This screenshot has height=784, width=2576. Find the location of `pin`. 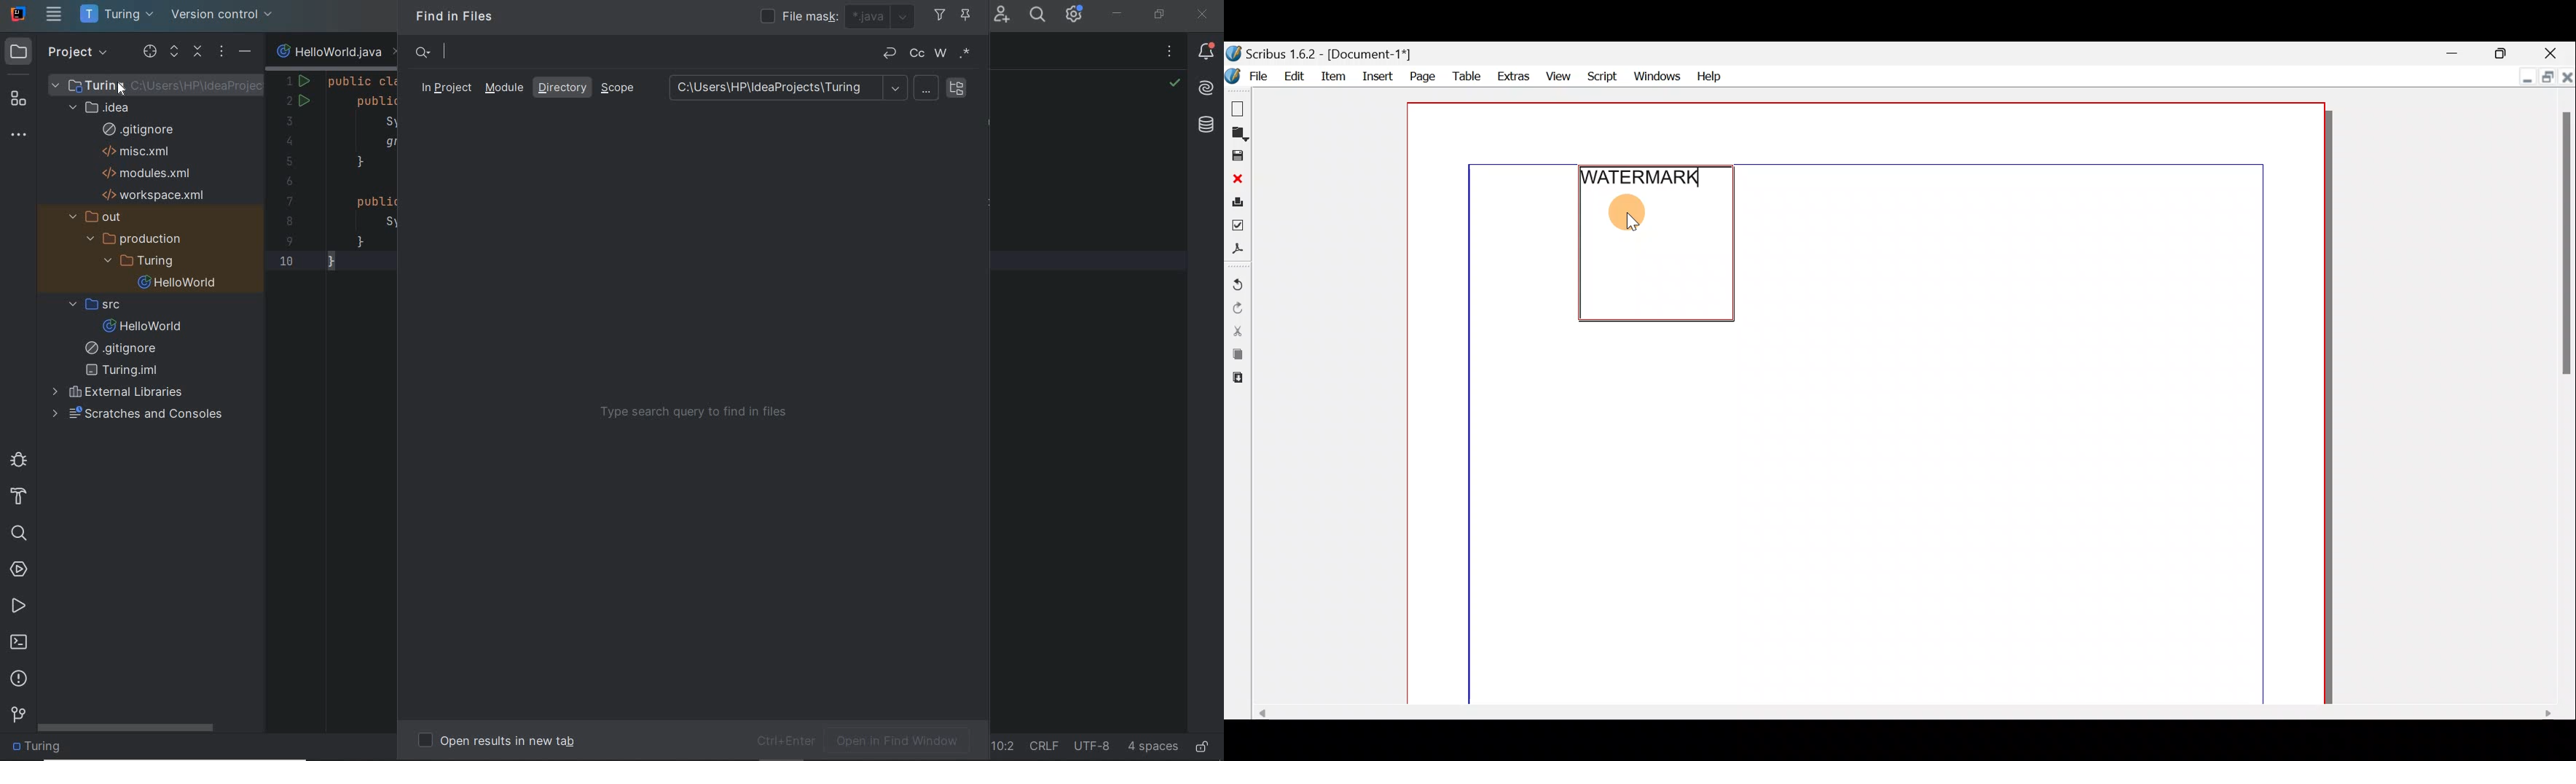

pin is located at coordinates (972, 18).